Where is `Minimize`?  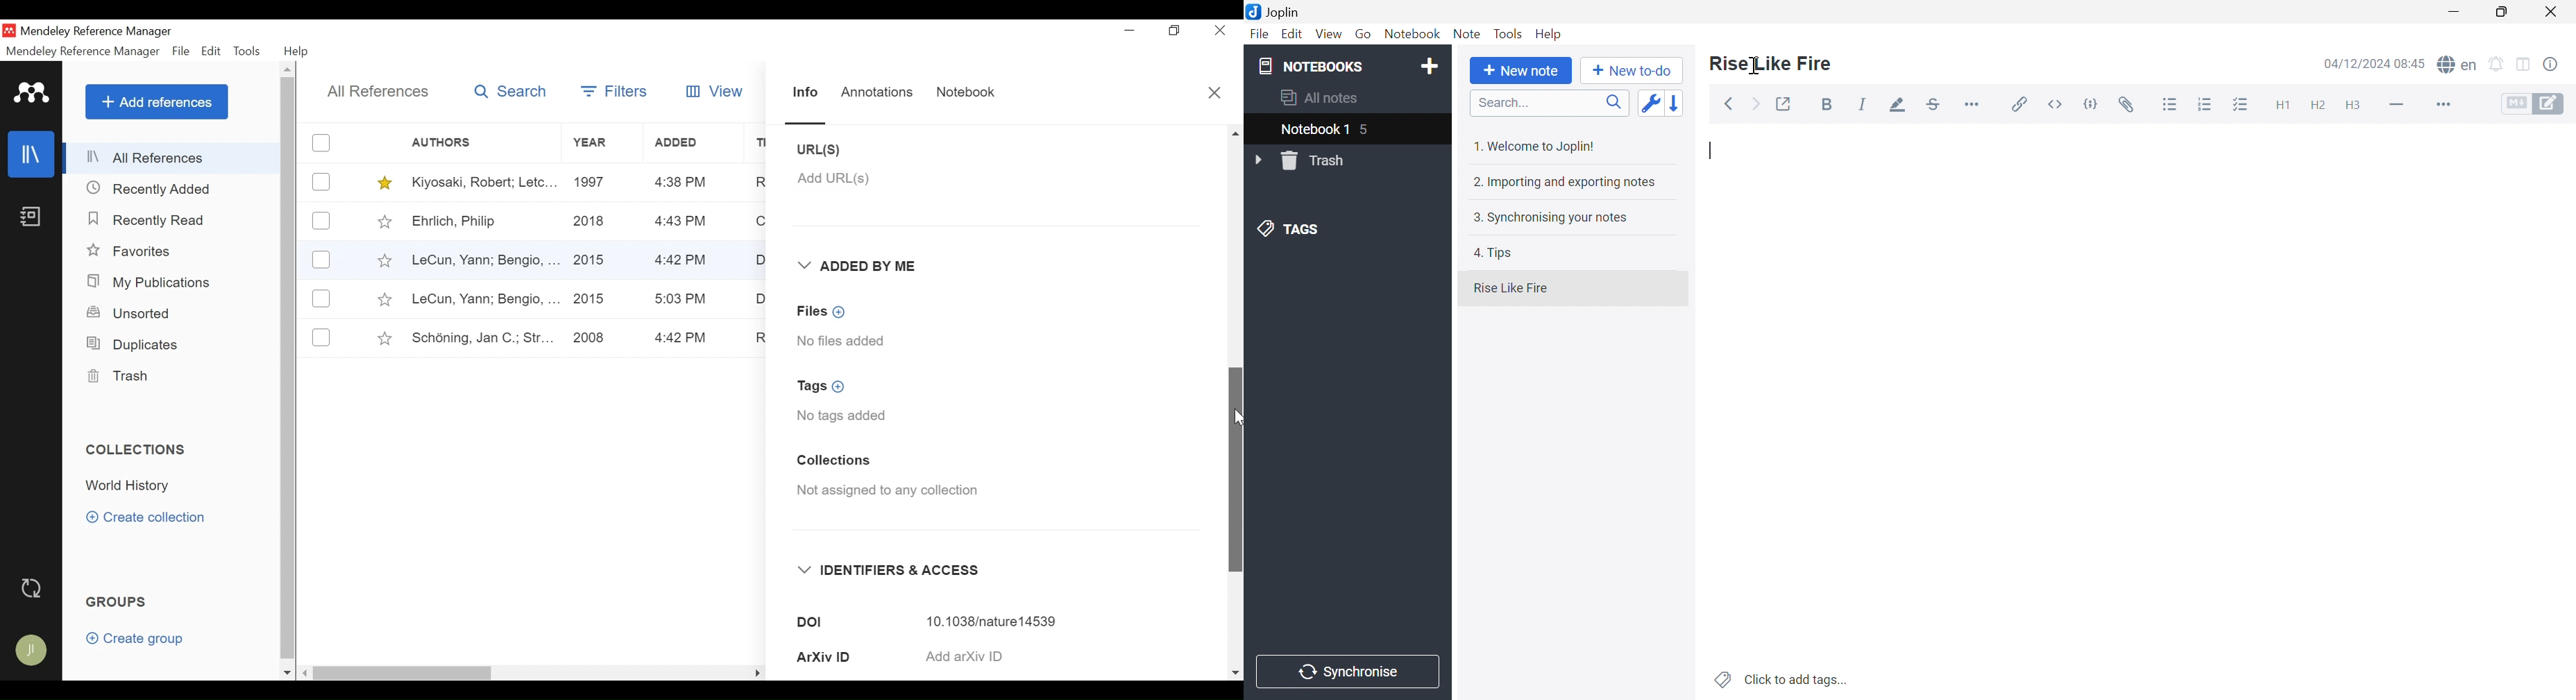
Minimize is located at coordinates (2457, 11).